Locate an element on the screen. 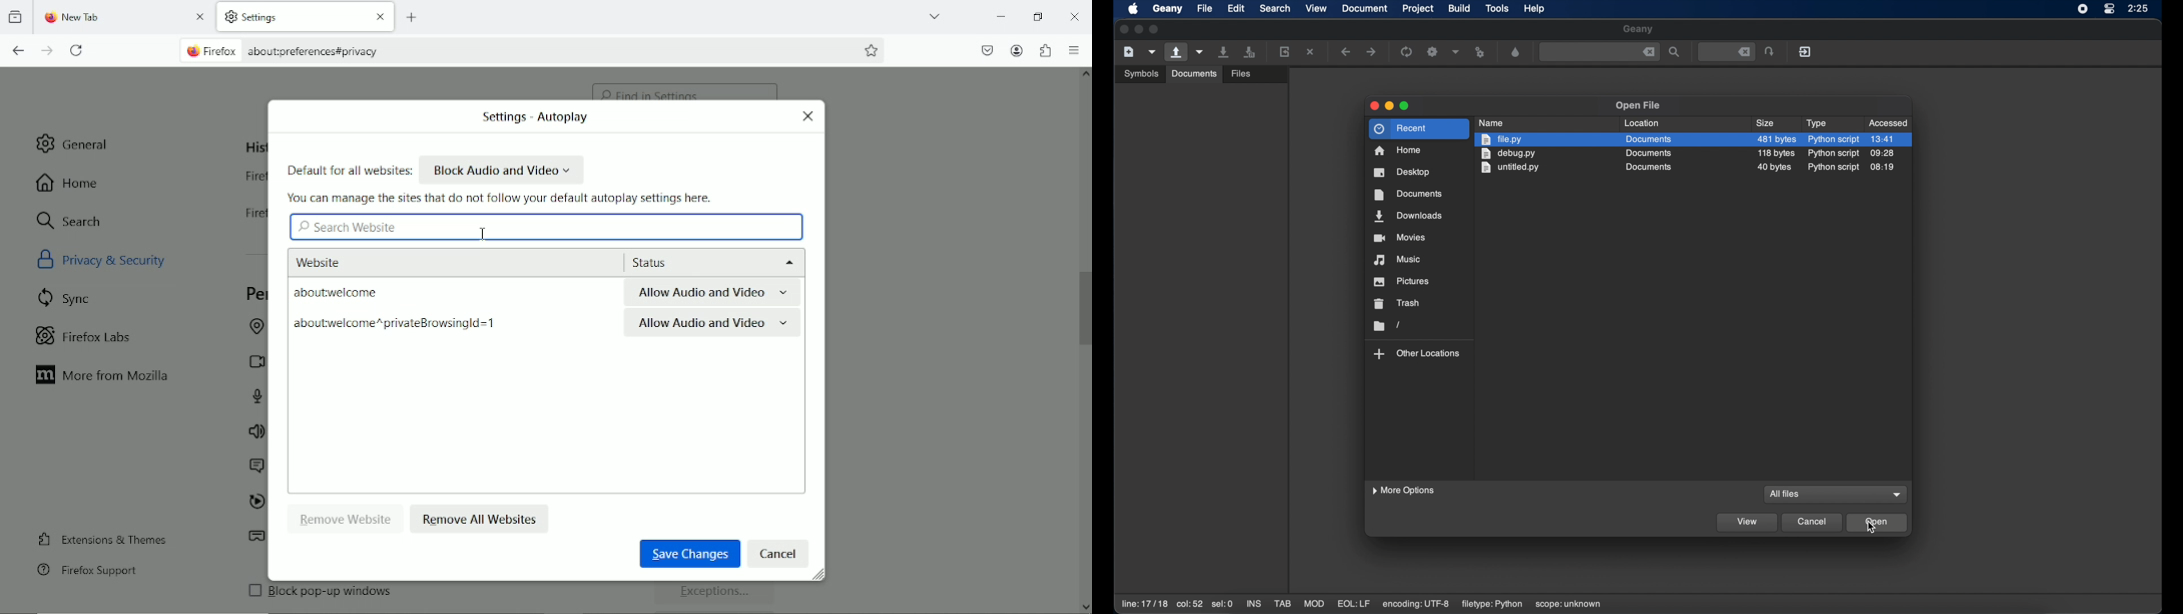  sync is located at coordinates (66, 297).